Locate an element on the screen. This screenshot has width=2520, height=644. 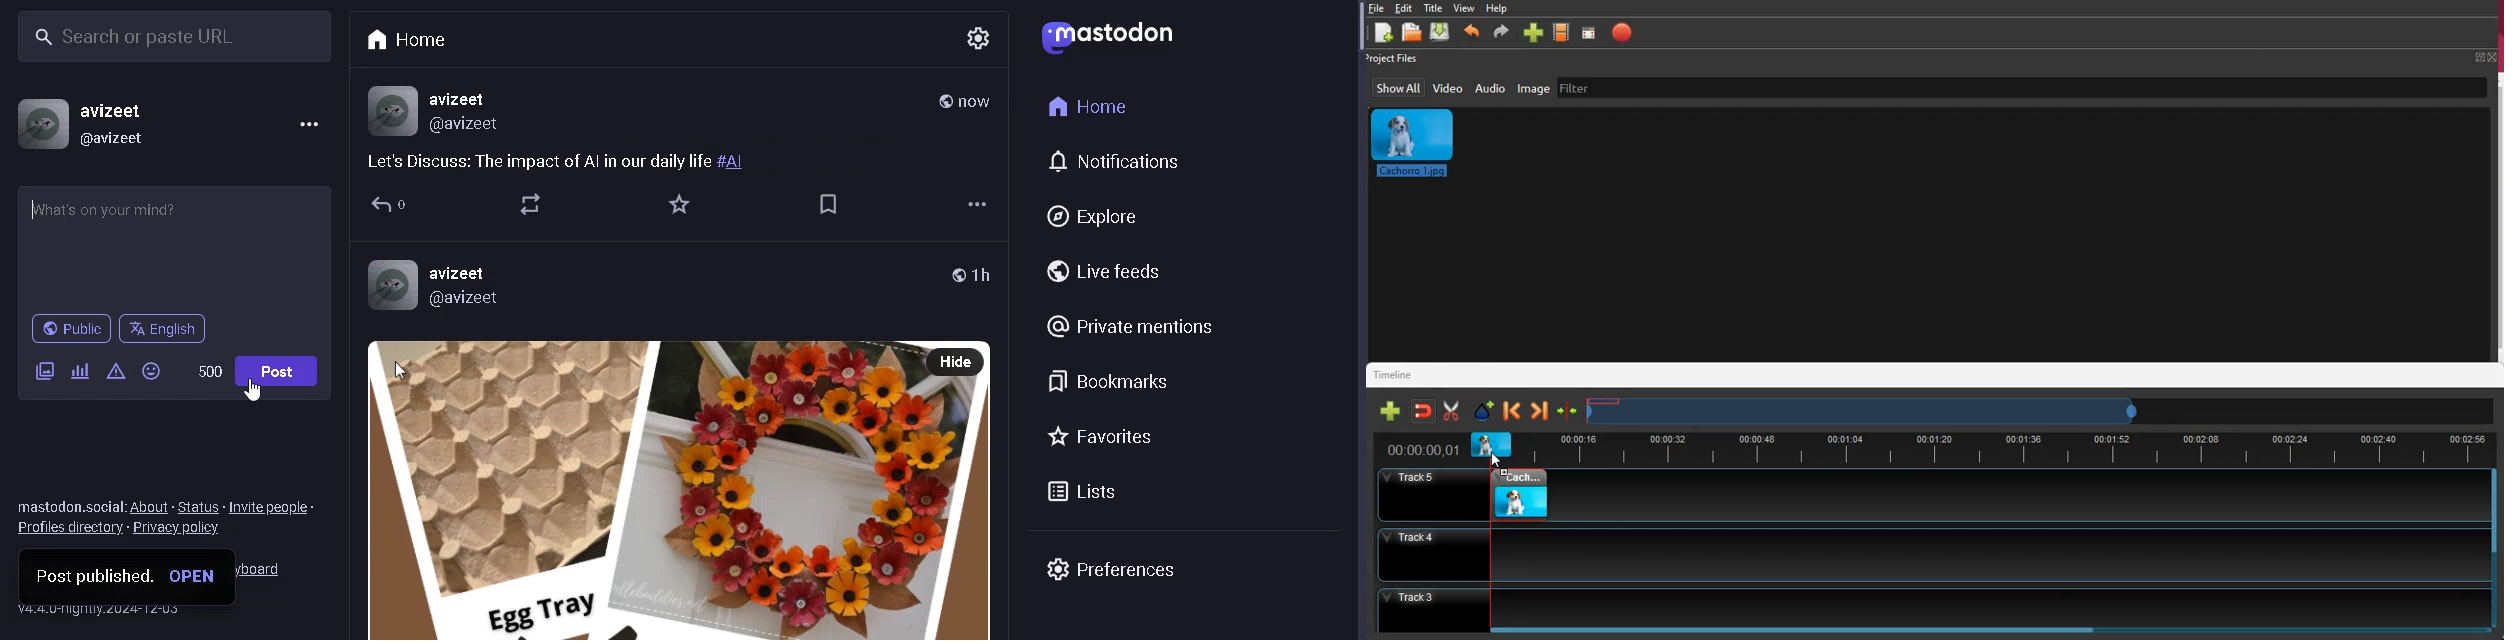
POST PUBLISHED is located at coordinates (90, 578).